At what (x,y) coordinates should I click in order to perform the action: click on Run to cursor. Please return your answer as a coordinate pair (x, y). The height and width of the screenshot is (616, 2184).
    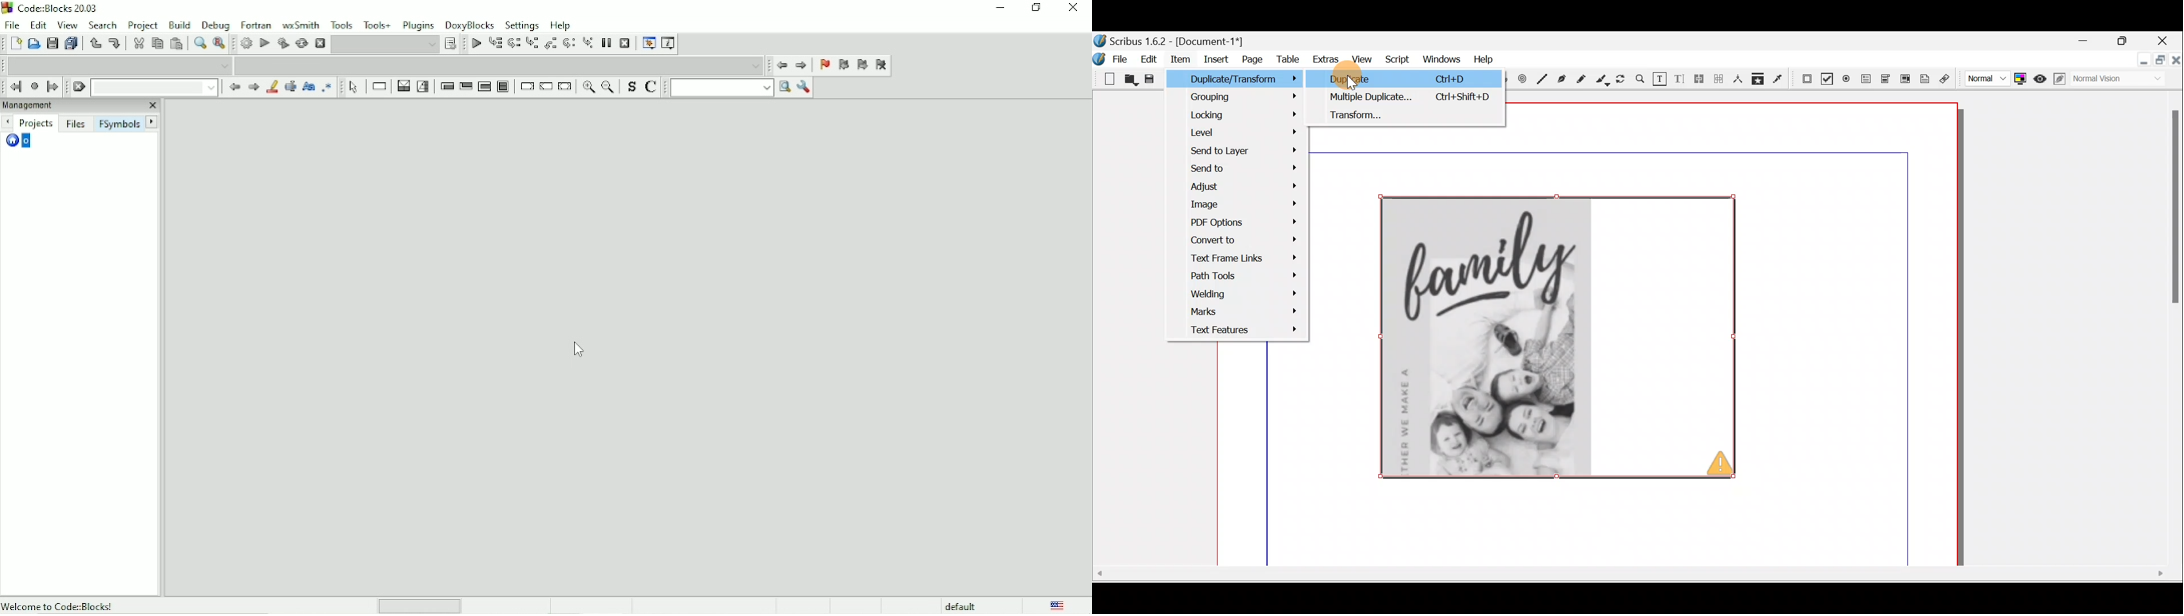
    Looking at the image, I should click on (496, 45).